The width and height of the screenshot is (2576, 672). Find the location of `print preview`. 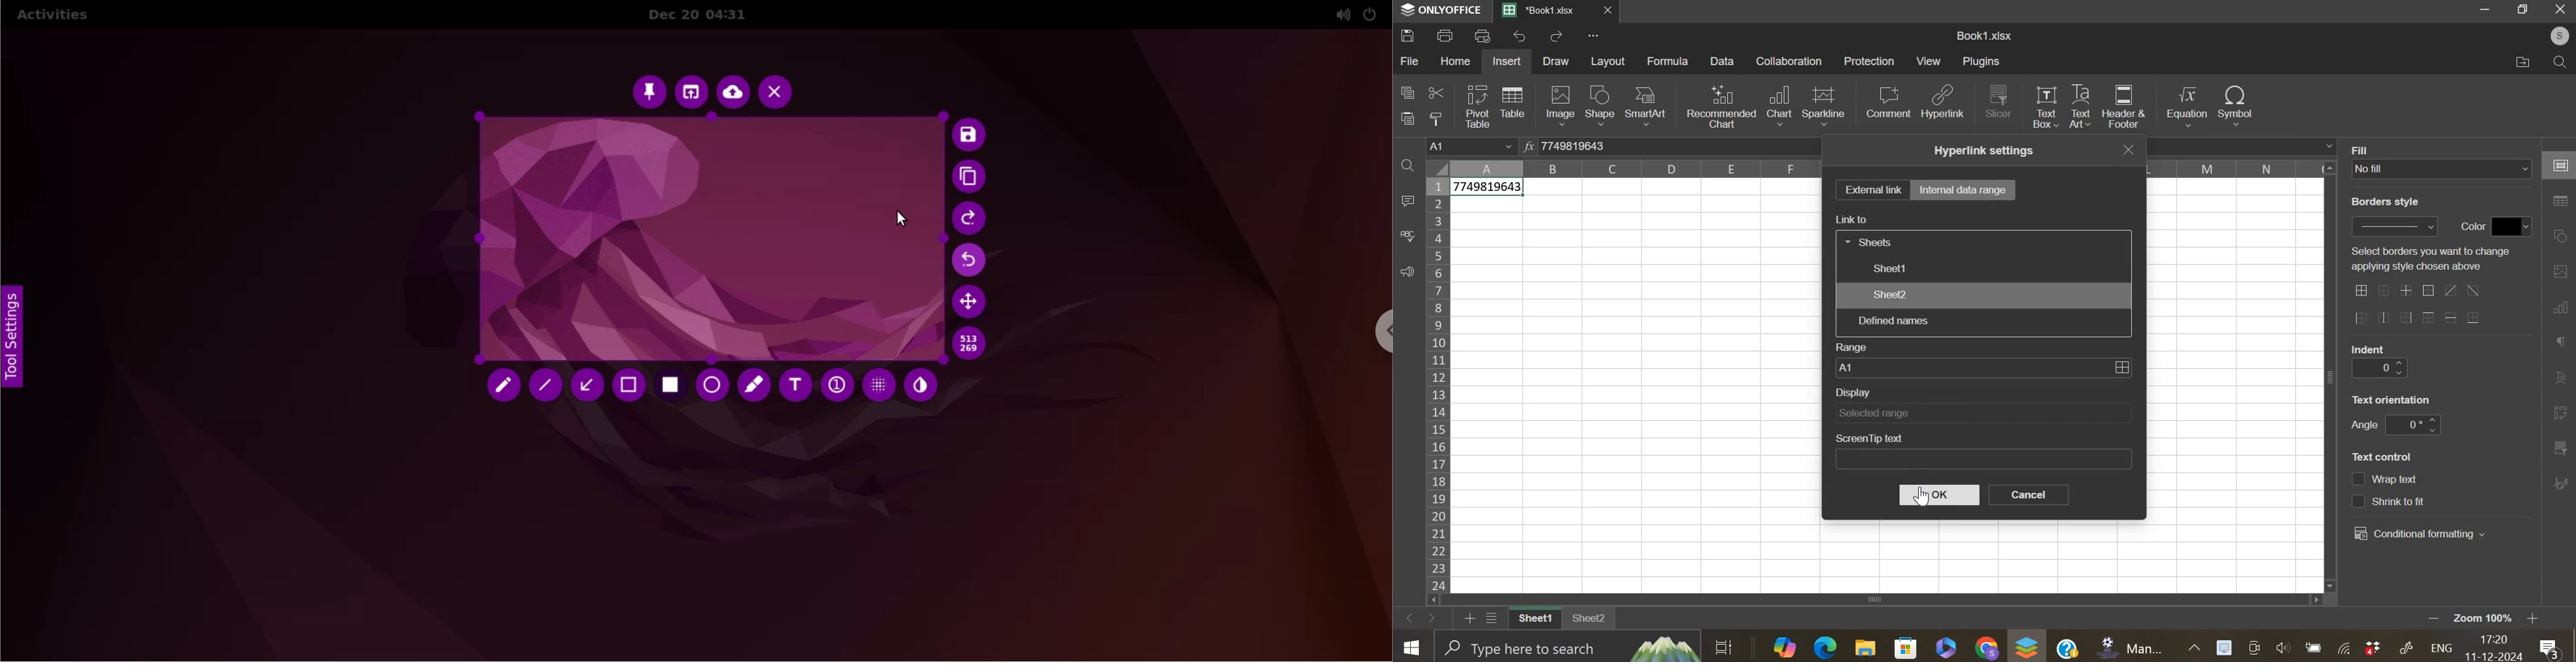

print preview is located at coordinates (1483, 35).